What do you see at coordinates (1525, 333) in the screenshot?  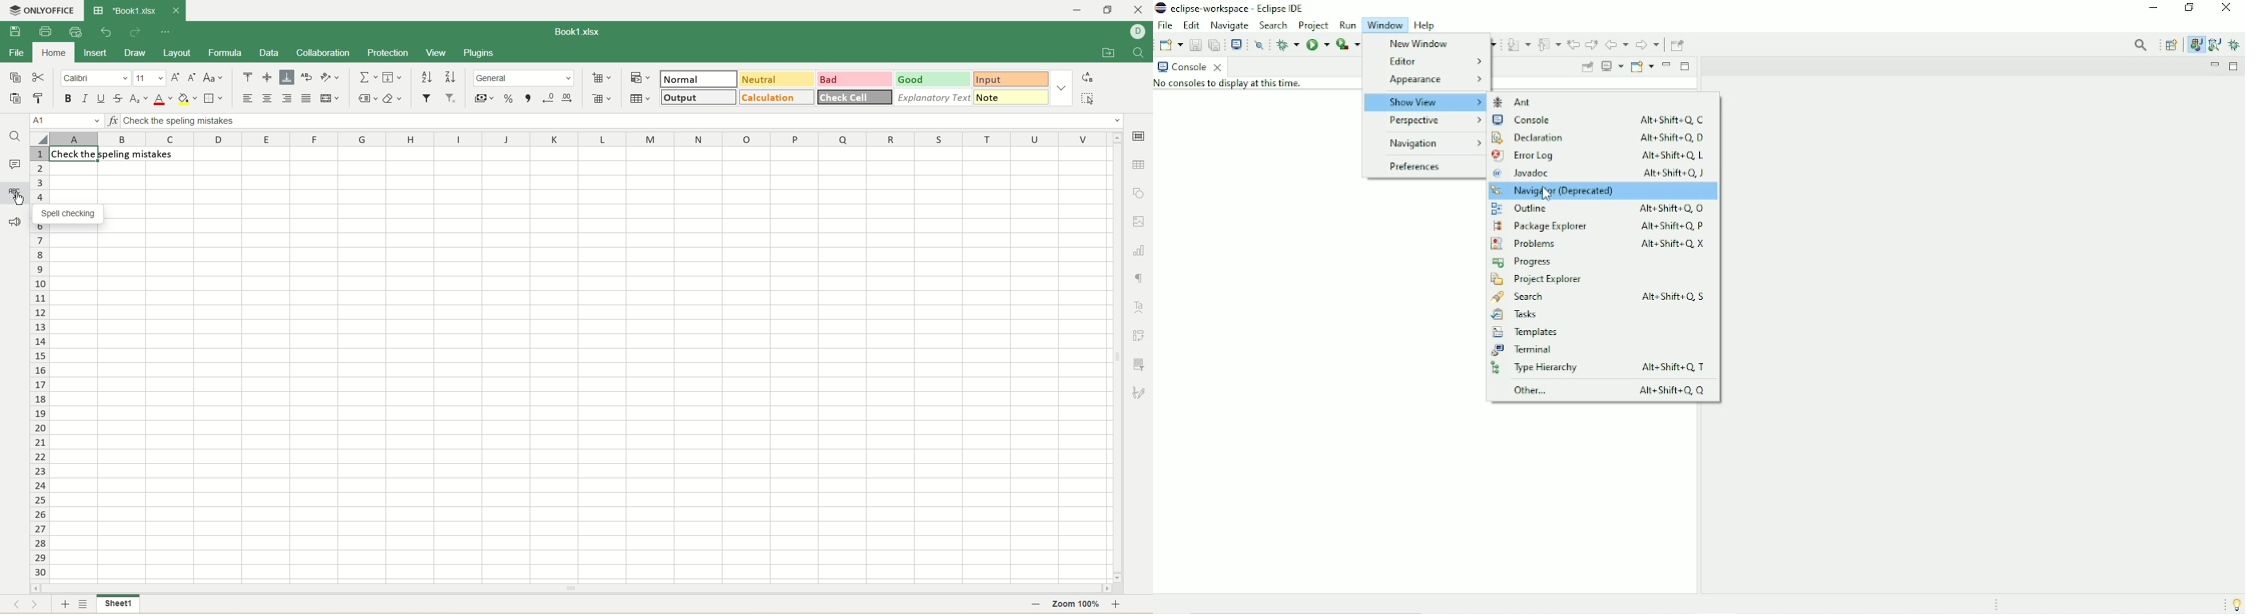 I see `Templates` at bounding box center [1525, 333].